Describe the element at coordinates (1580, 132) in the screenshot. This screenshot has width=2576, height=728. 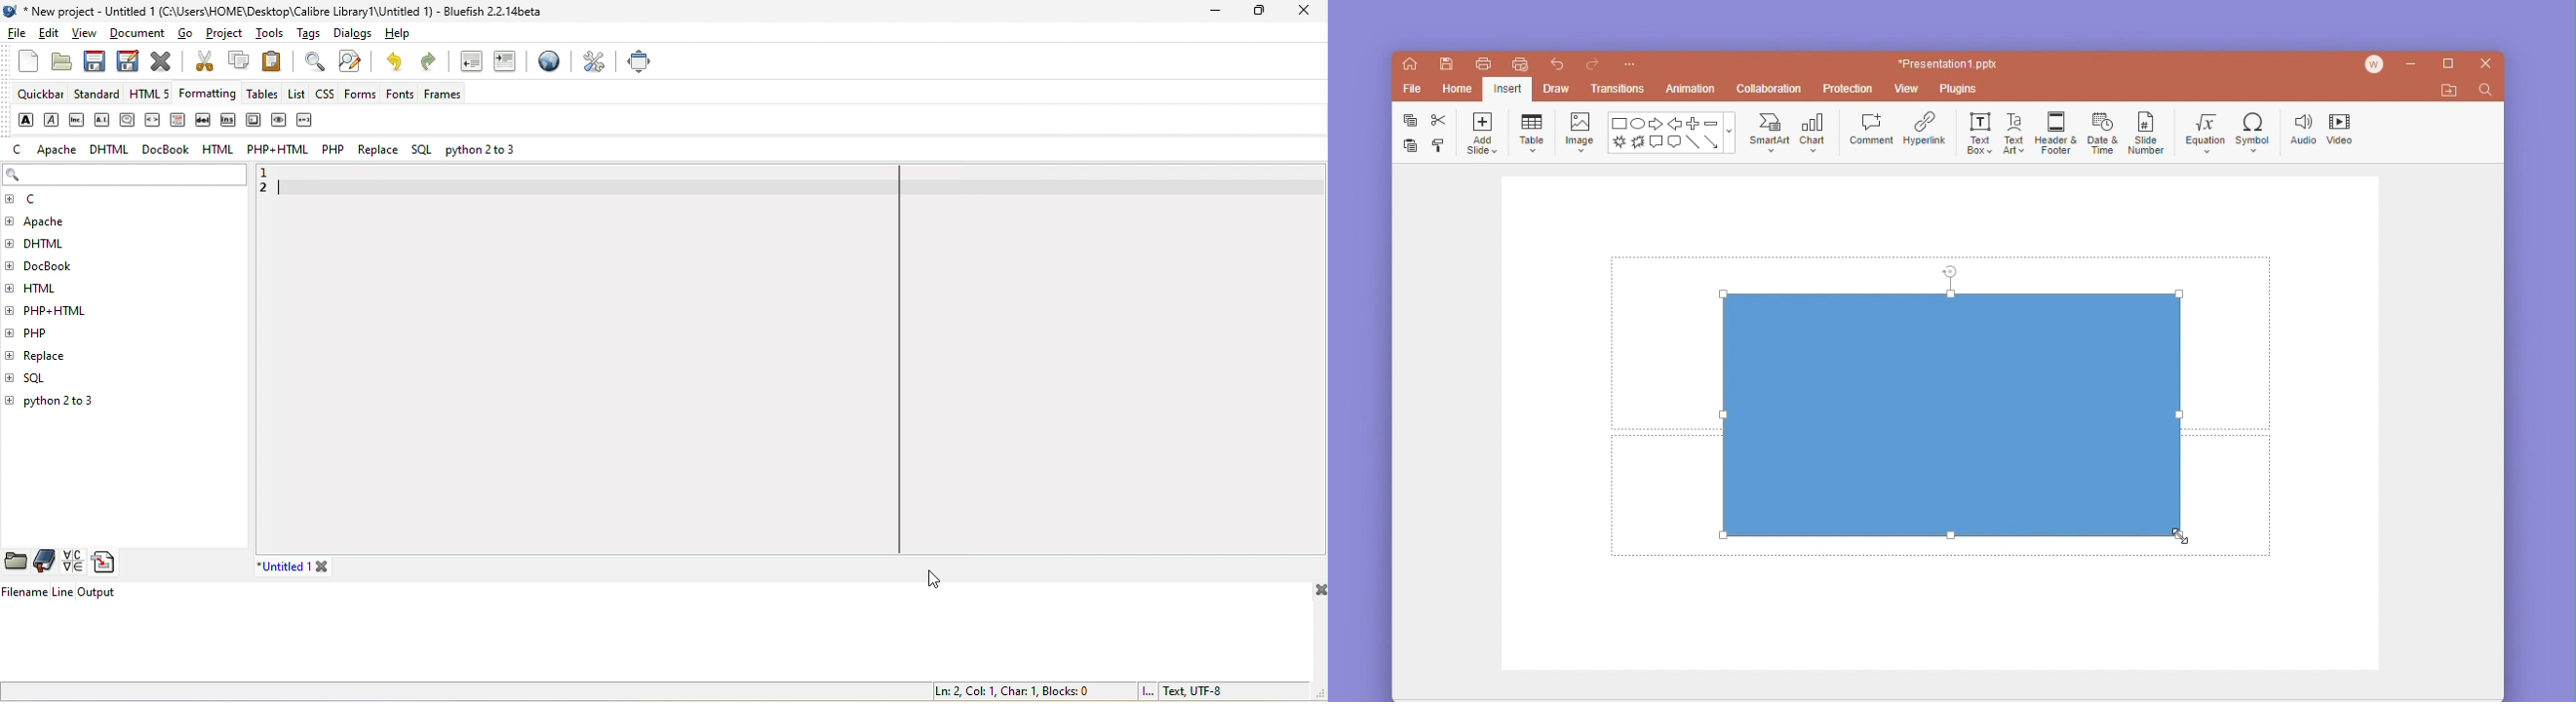
I see `image` at that location.